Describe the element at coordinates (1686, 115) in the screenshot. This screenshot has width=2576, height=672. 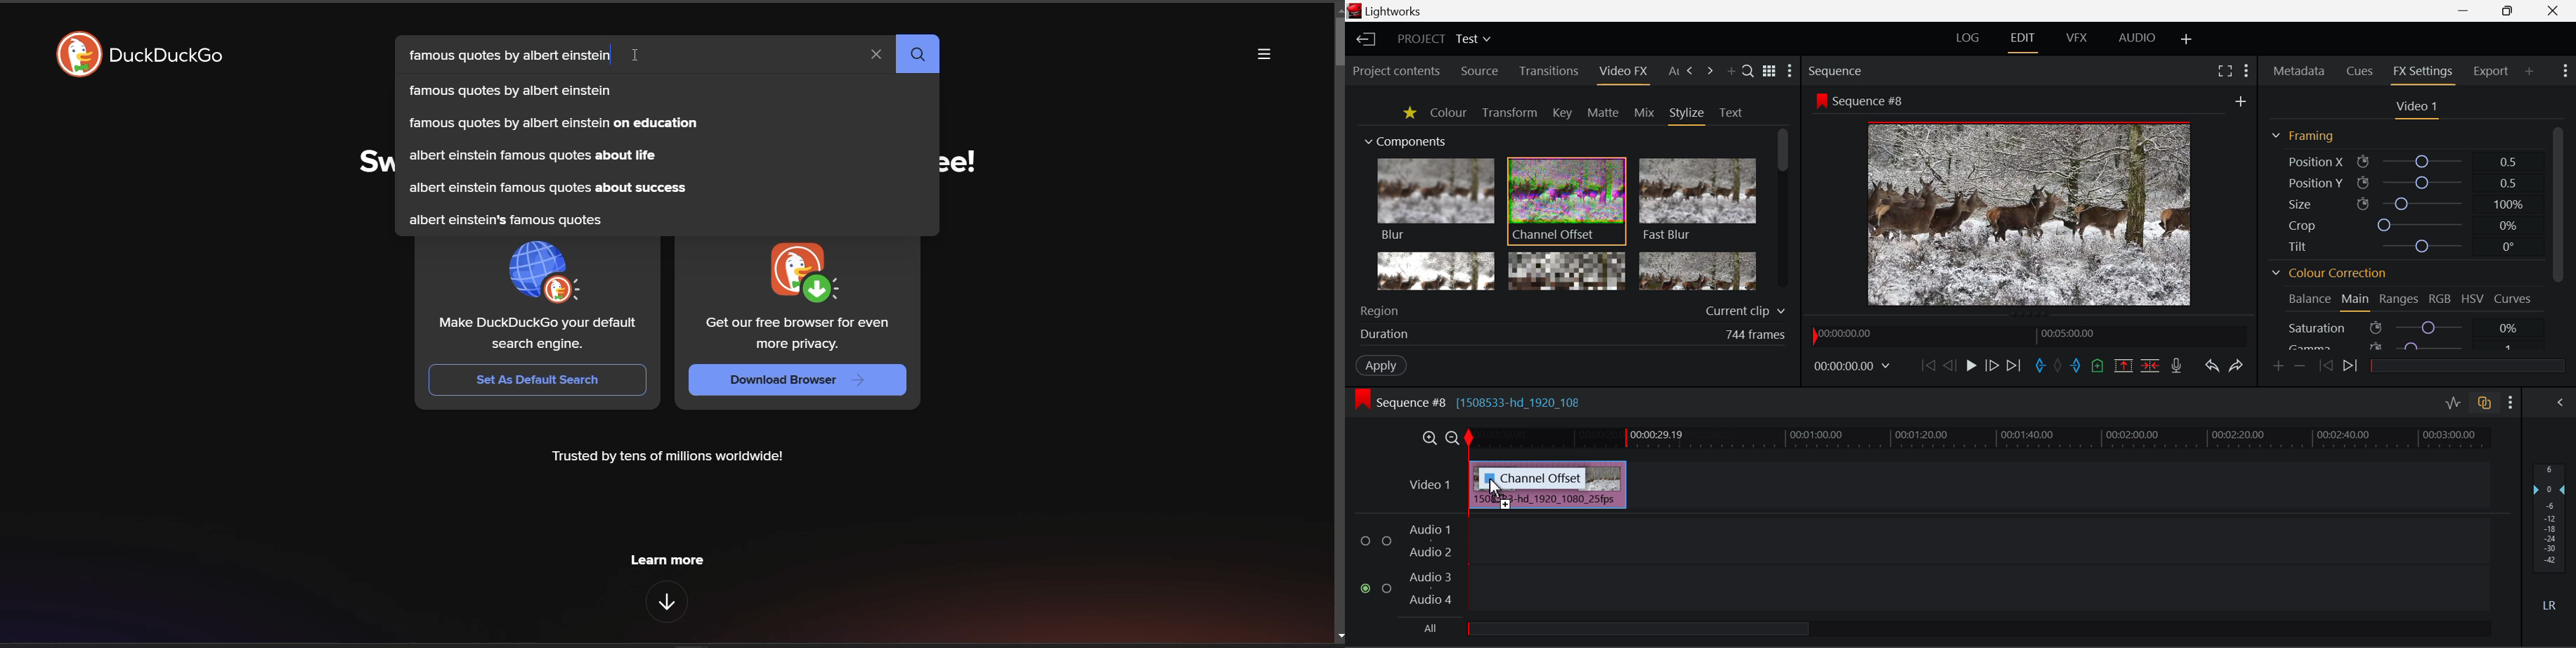
I see `Stylize Tab Open` at that location.